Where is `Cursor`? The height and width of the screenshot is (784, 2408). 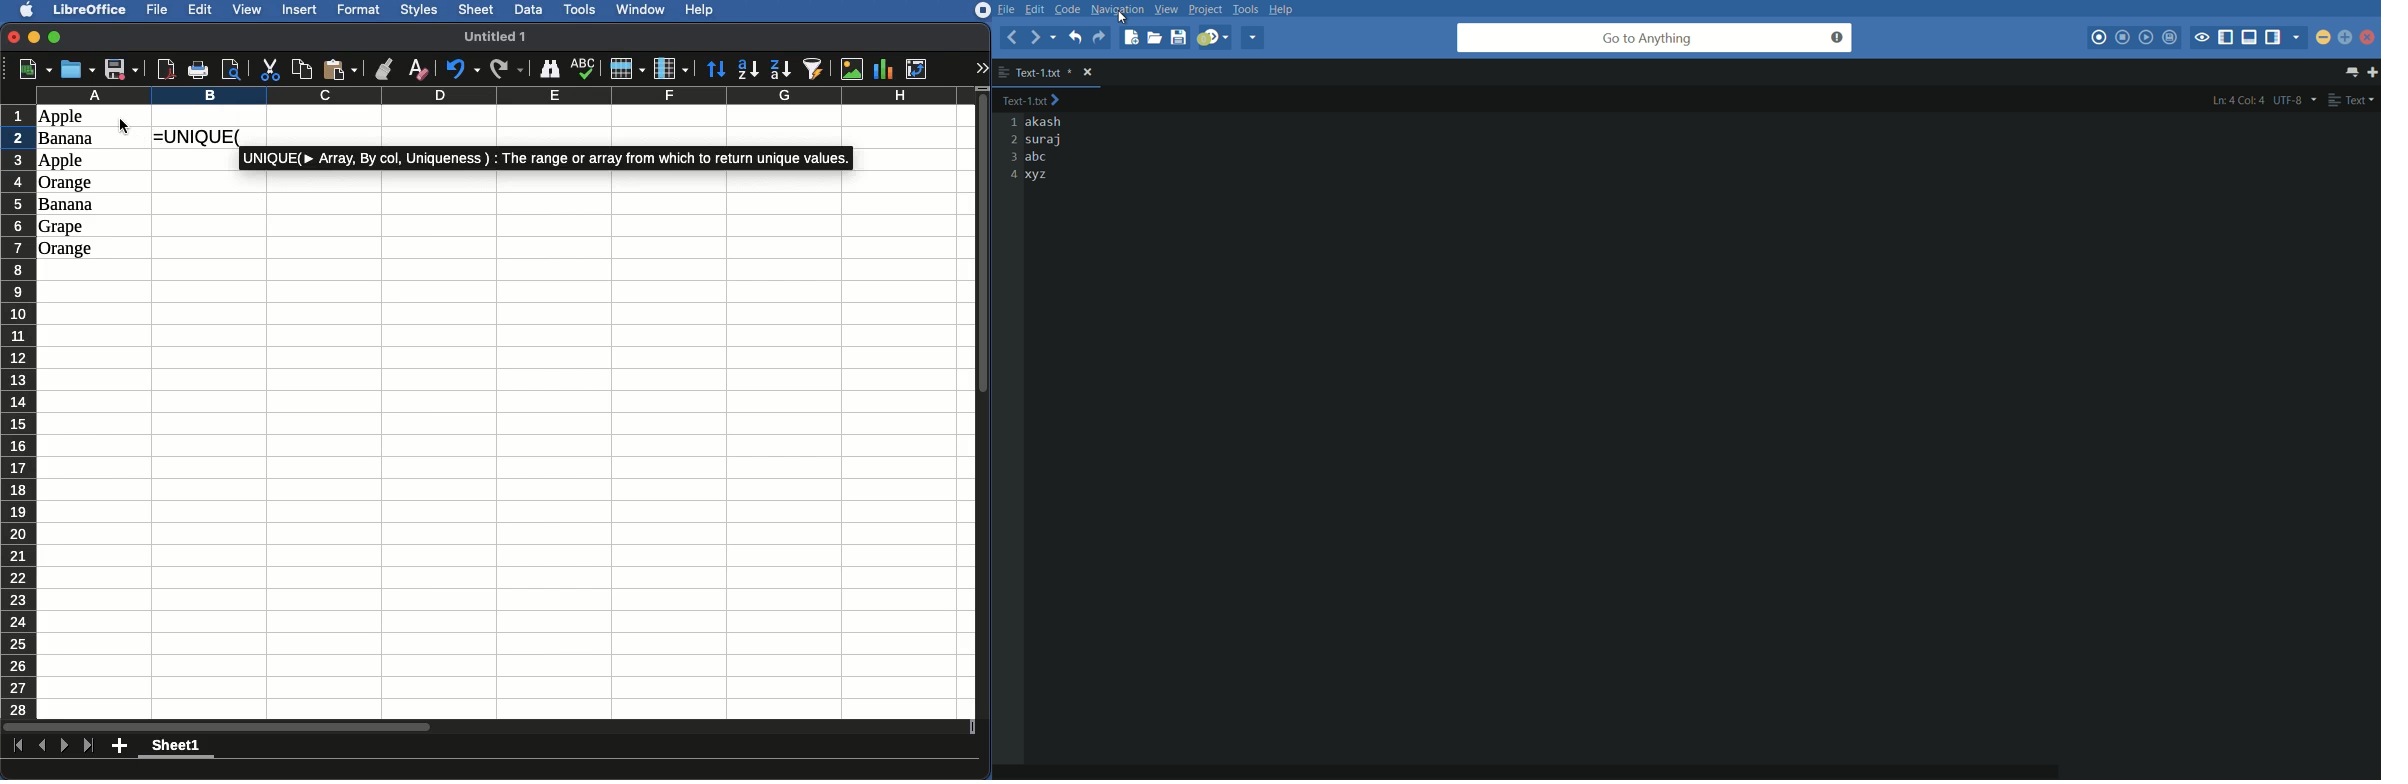 Cursor is located at coordinates (124, 126).